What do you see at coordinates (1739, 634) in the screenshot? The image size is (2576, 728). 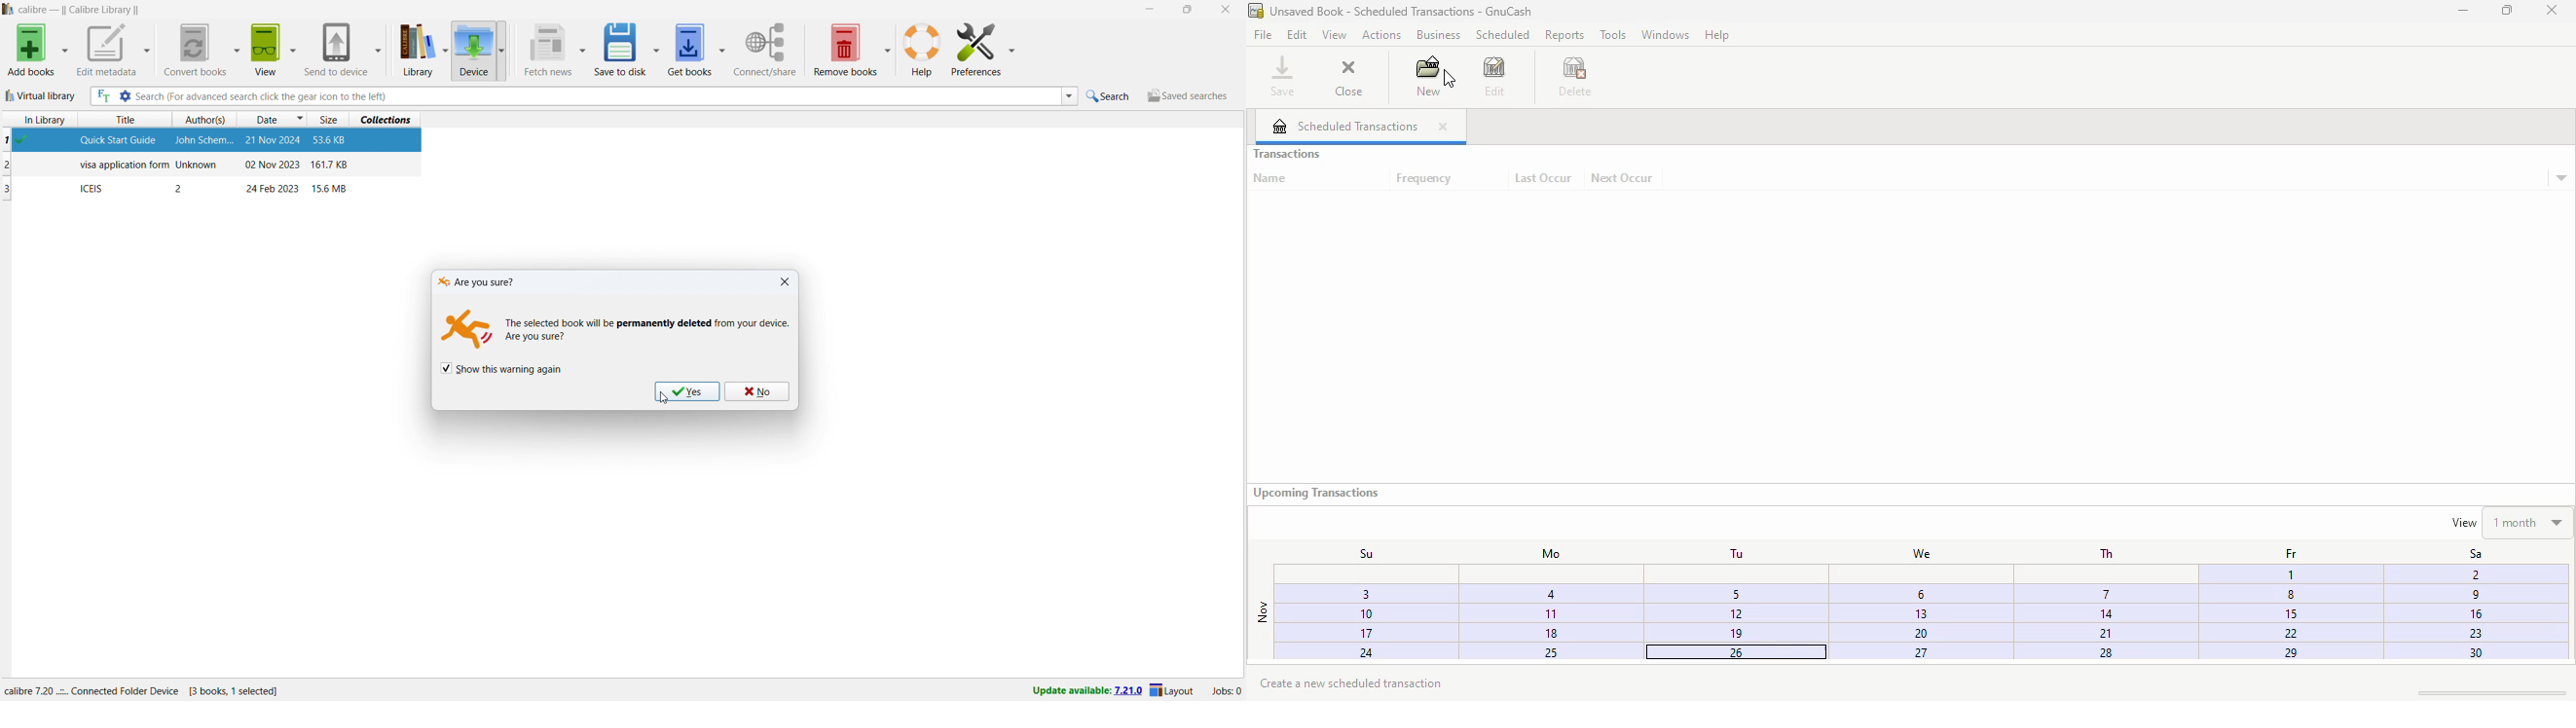 I see `19` at bounding box center [1739, 634].